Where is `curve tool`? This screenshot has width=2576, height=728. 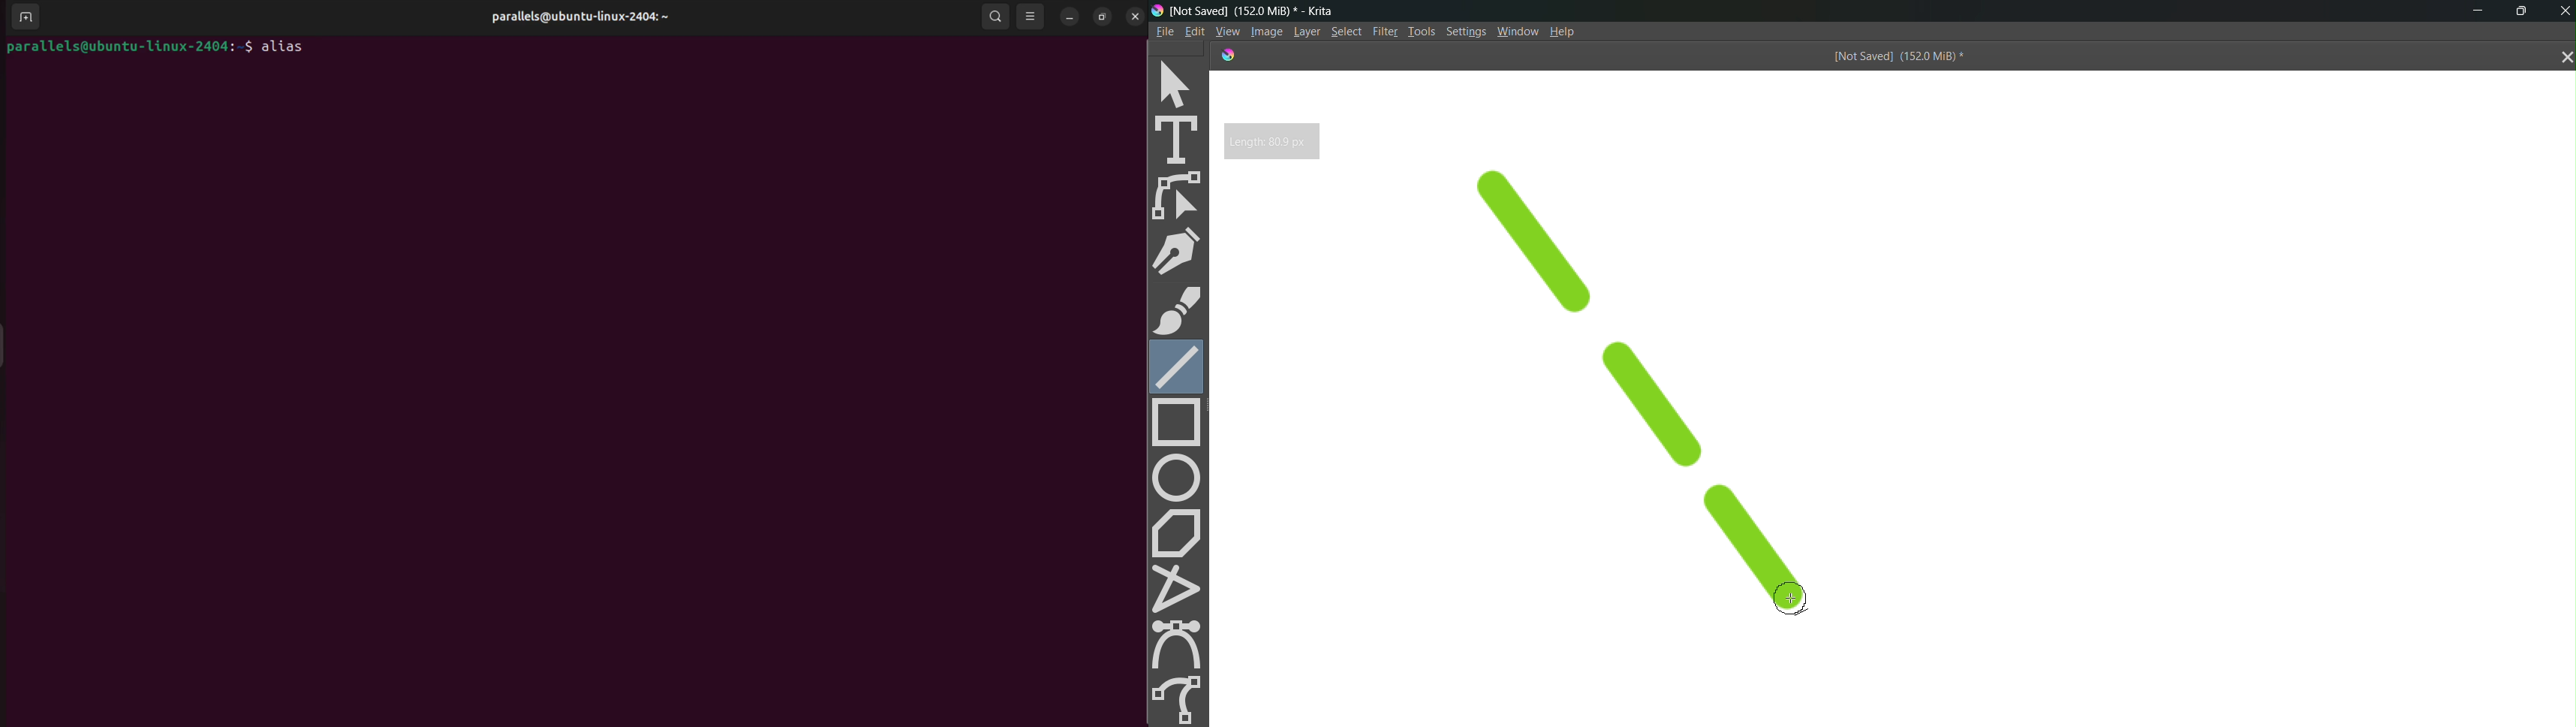 curve tool is located at coordinates (1182, 644).